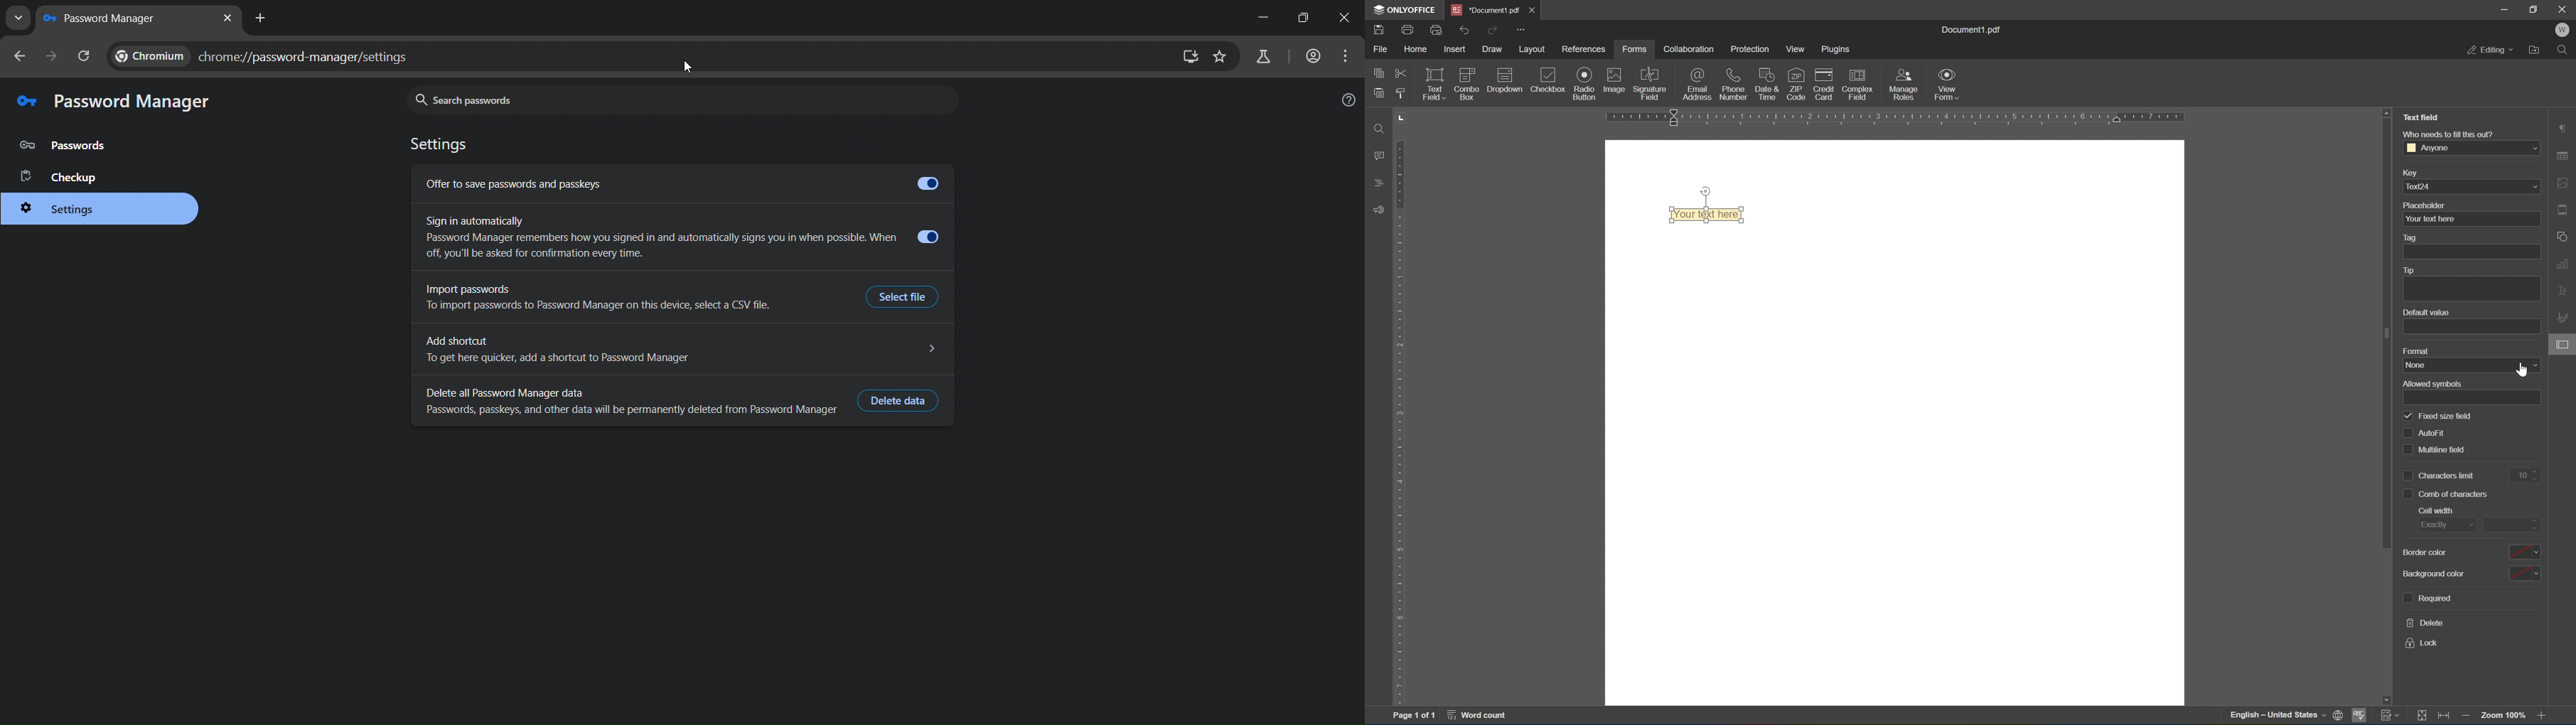 The width and height of the screenshot is (2576, 728). What do you see at coordinates (1856, 85) in the screenshot?
I see `complex field` at bounding box center [1856, 85].